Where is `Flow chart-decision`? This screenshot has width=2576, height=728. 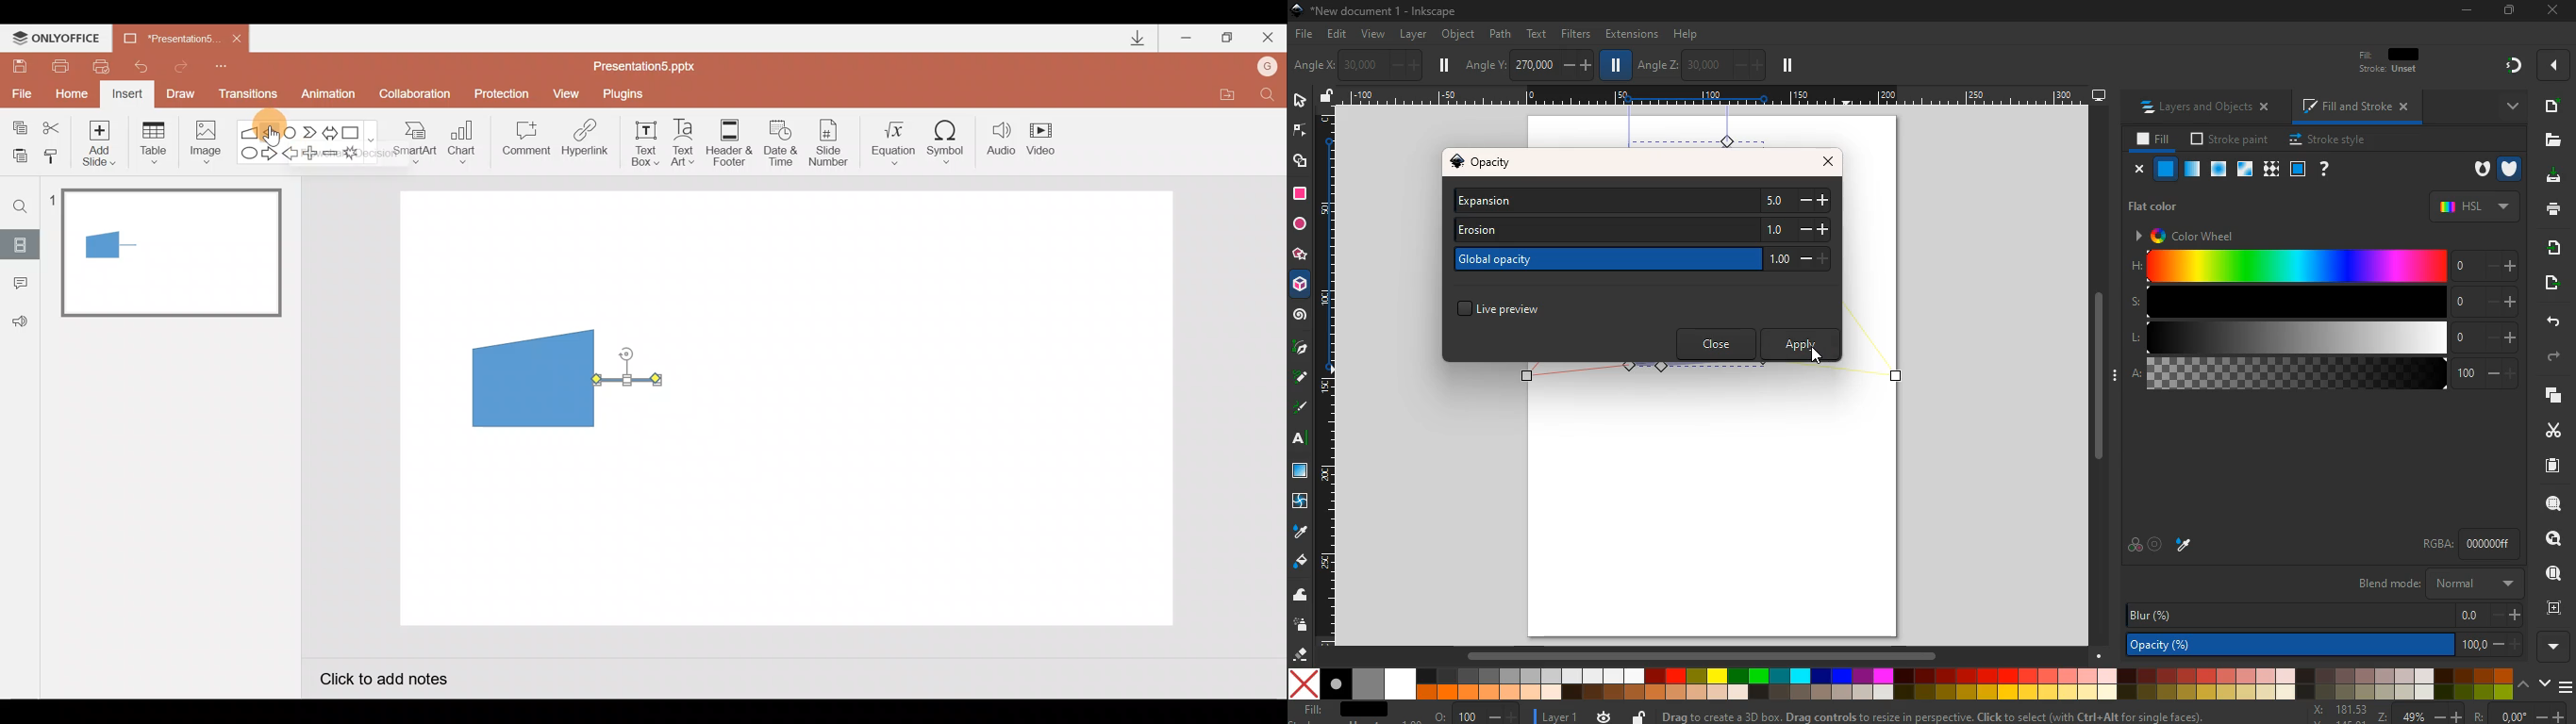 Flow chart-decision is located at coordinates (272, 132).